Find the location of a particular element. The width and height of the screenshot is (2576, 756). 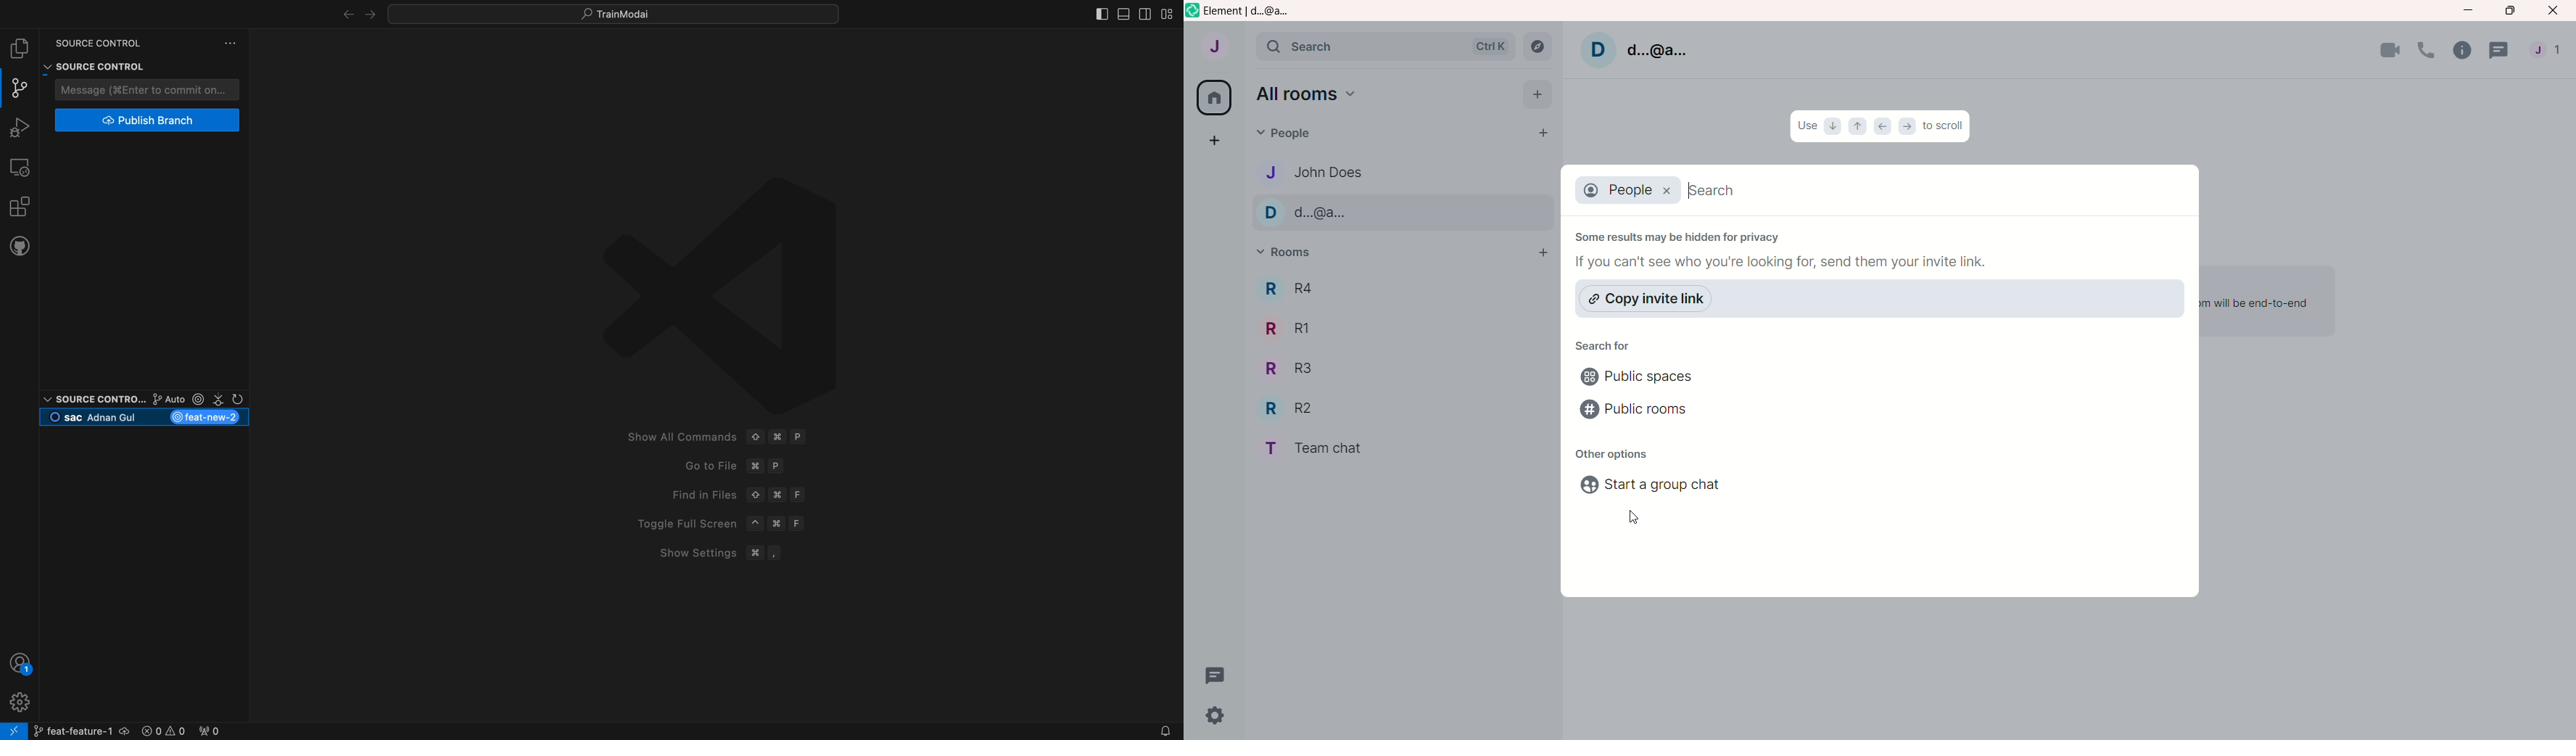

quick menus is located at coordinates (615, 13).